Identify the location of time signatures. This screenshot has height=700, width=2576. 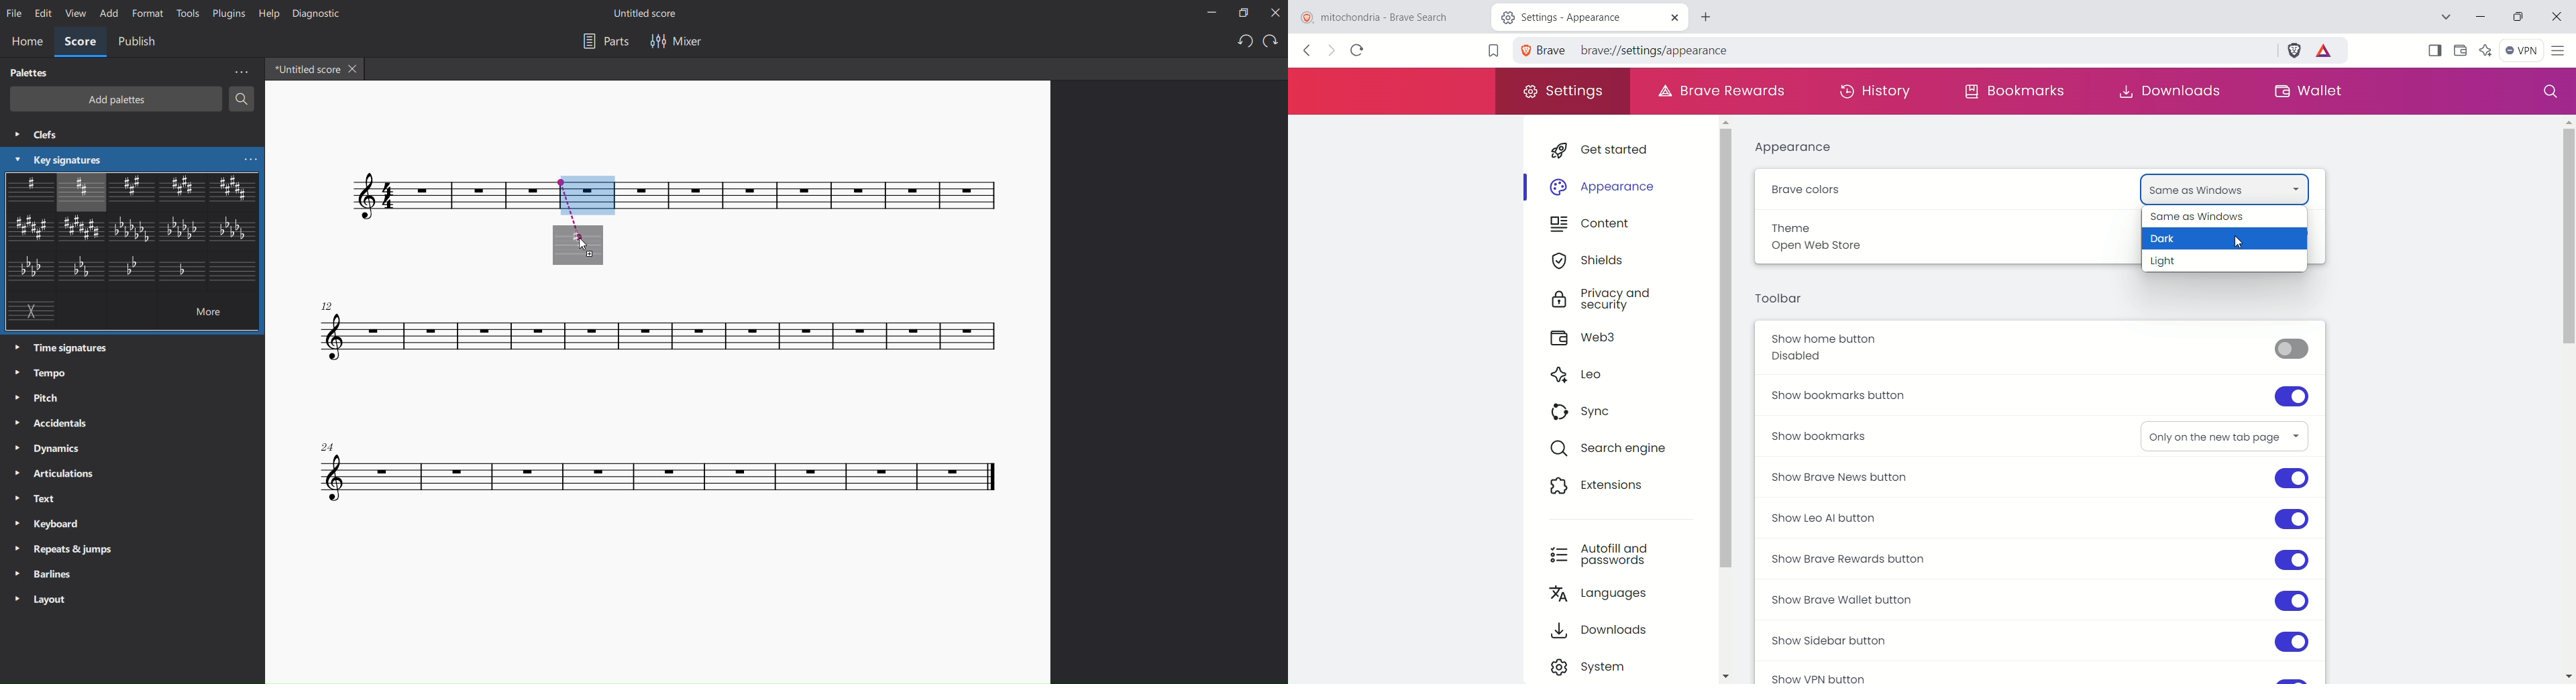
(58, 349).